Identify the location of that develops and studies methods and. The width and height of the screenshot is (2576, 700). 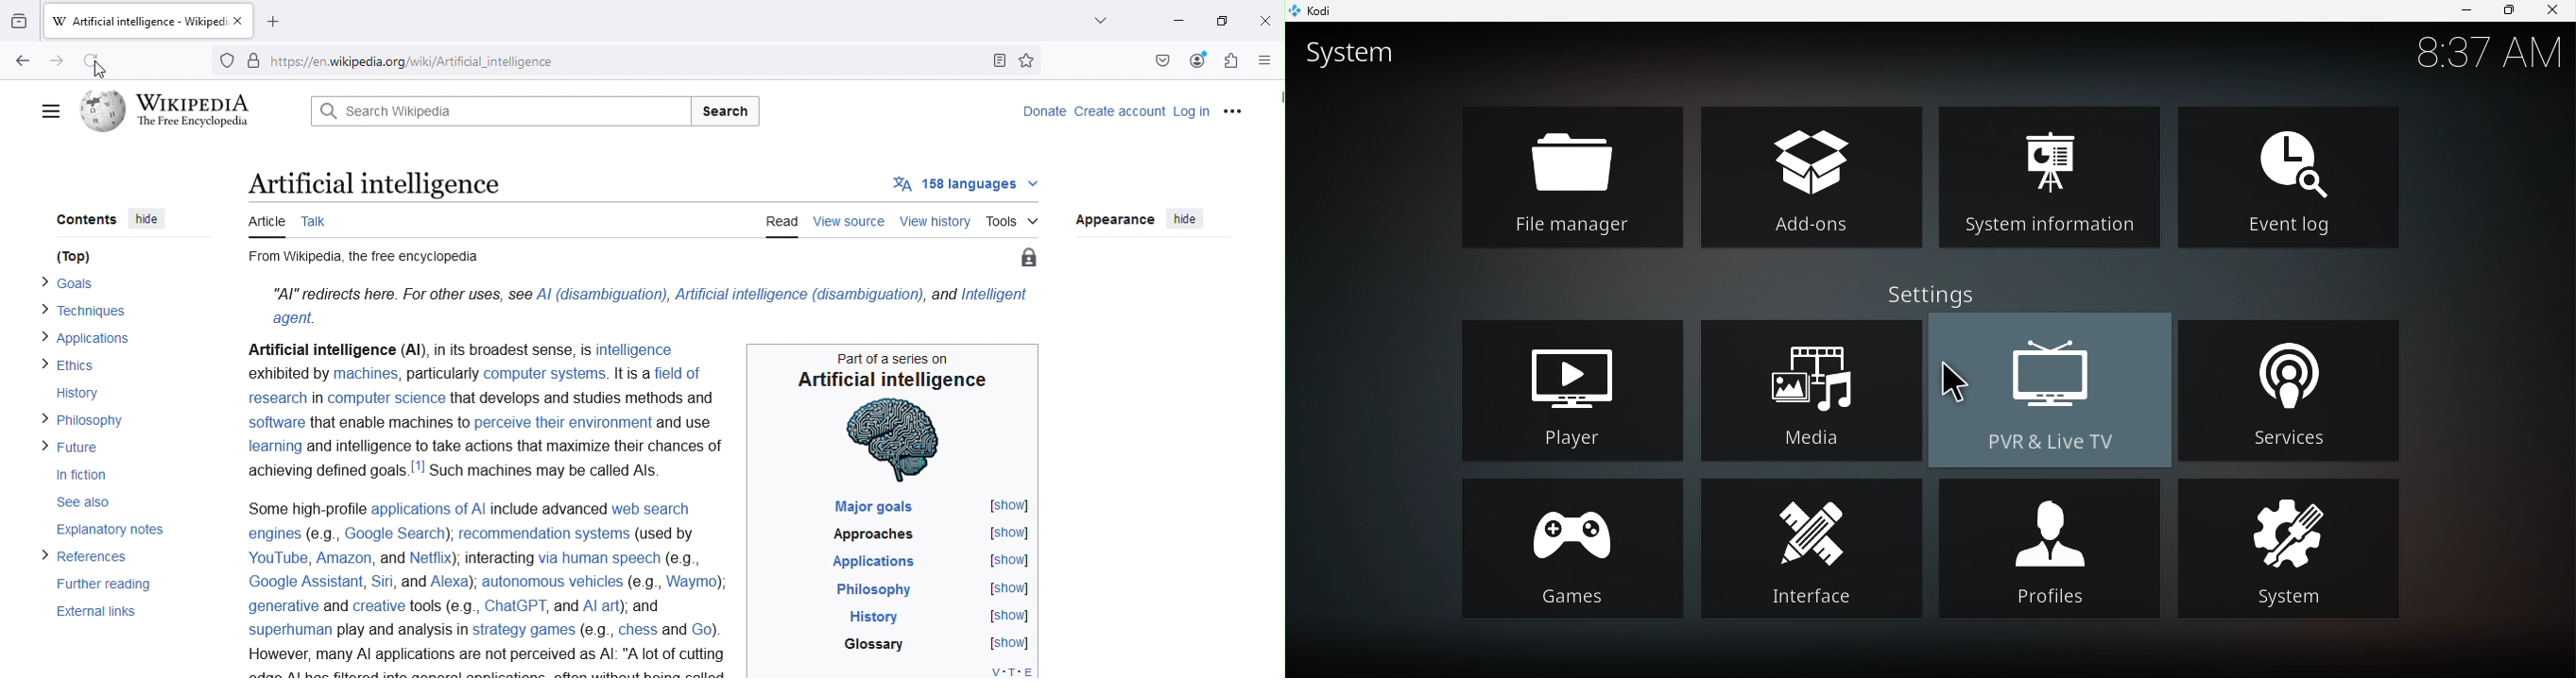
(582, 397).